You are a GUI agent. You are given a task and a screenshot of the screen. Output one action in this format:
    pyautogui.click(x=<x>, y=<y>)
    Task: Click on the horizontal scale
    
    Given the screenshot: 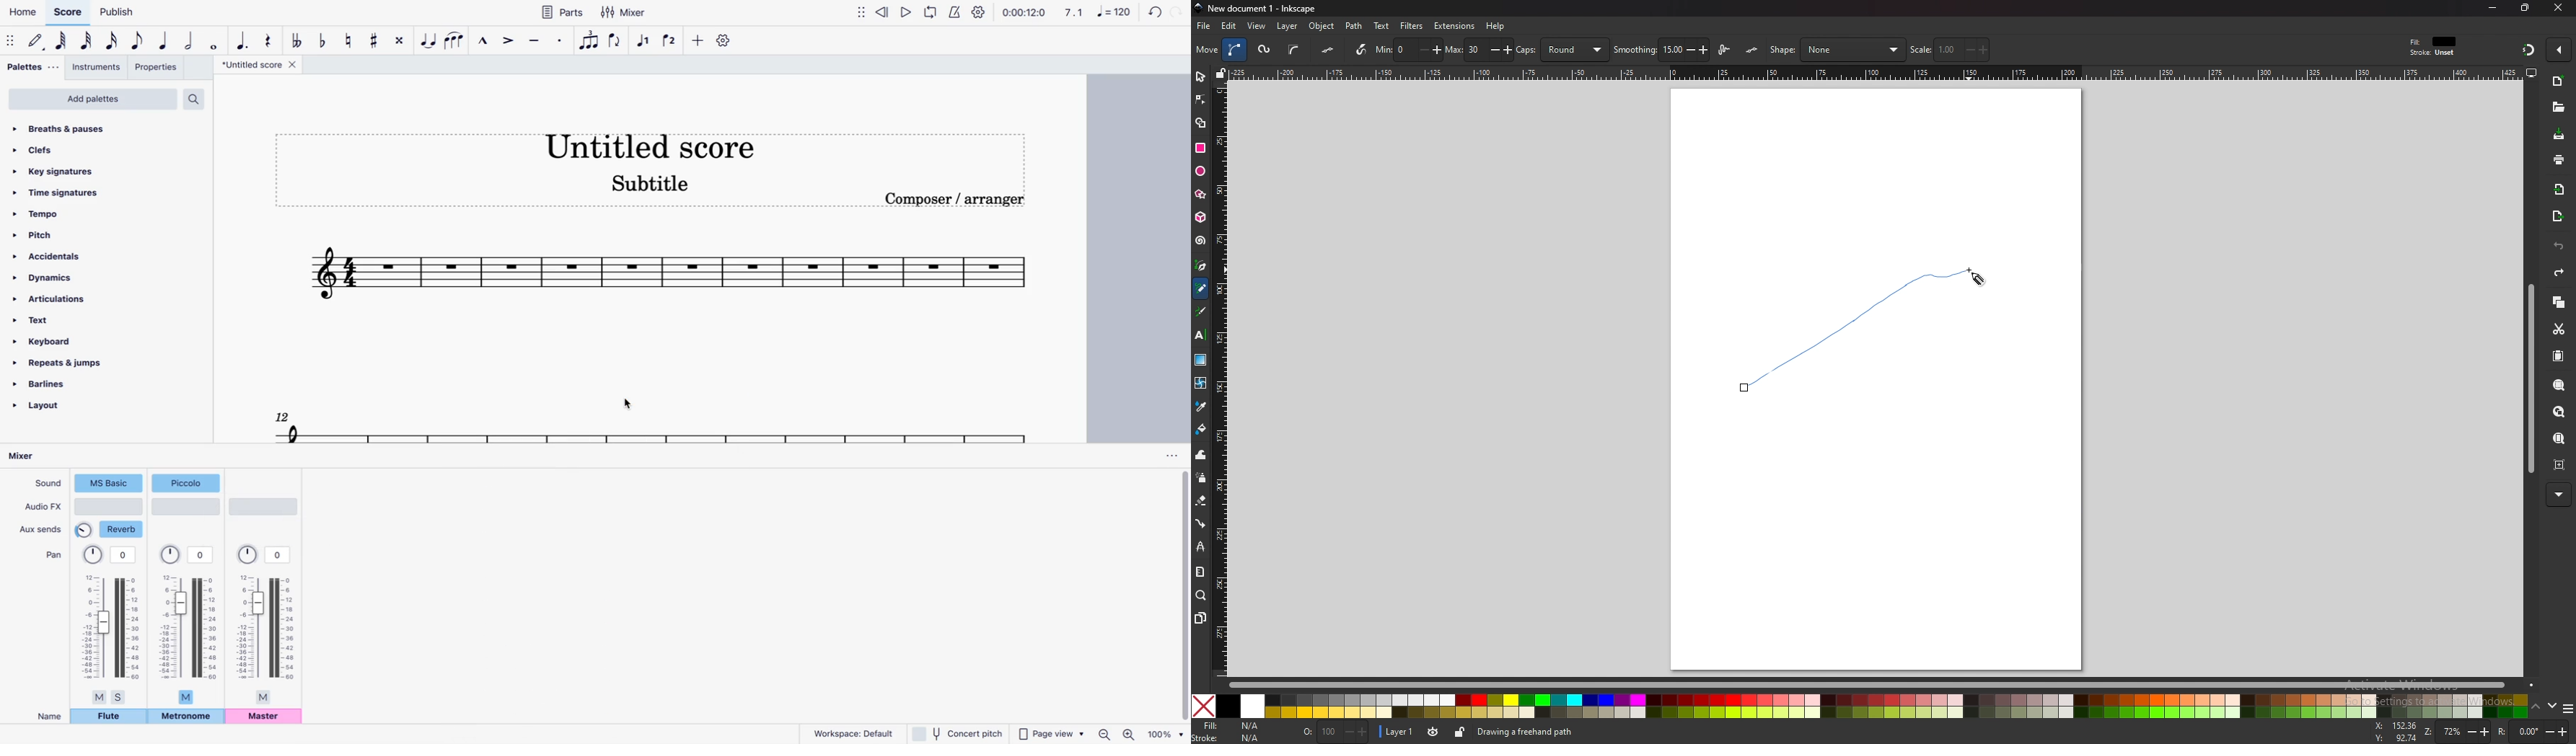 What is the action you would take?
    pyautogui.click(x=1875, y=74)
    